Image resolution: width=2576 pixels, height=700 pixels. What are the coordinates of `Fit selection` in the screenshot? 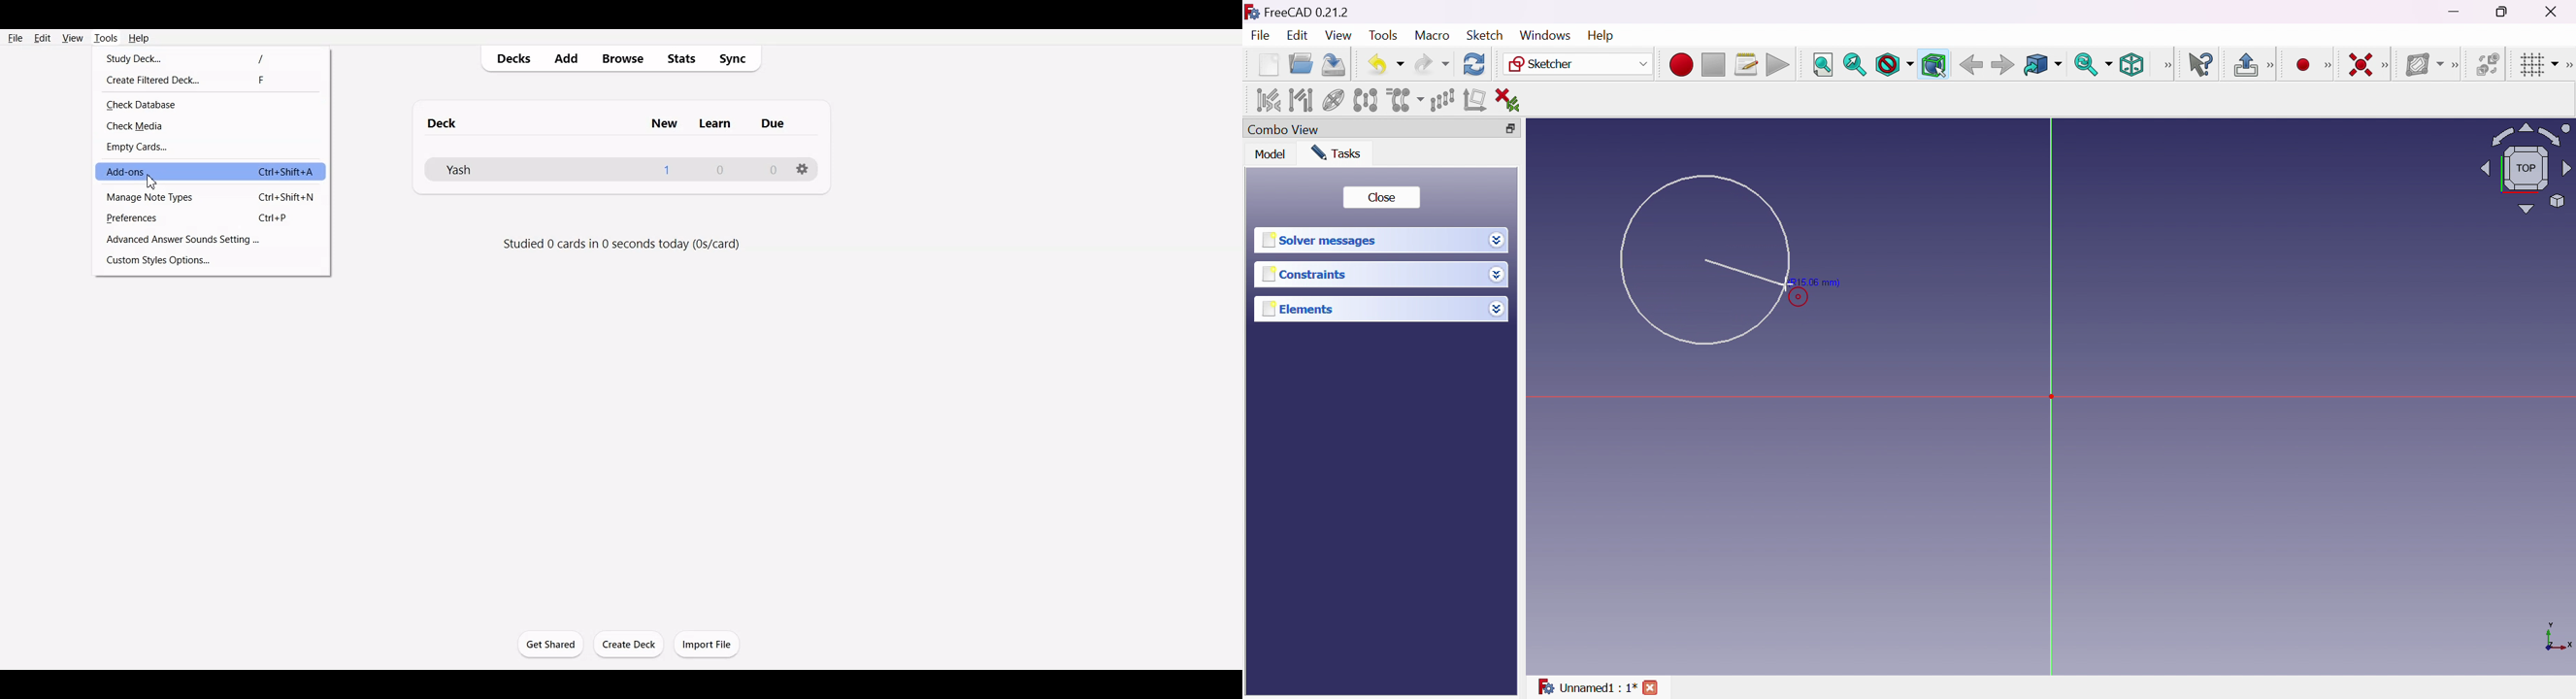 It's located at (1854, 65).